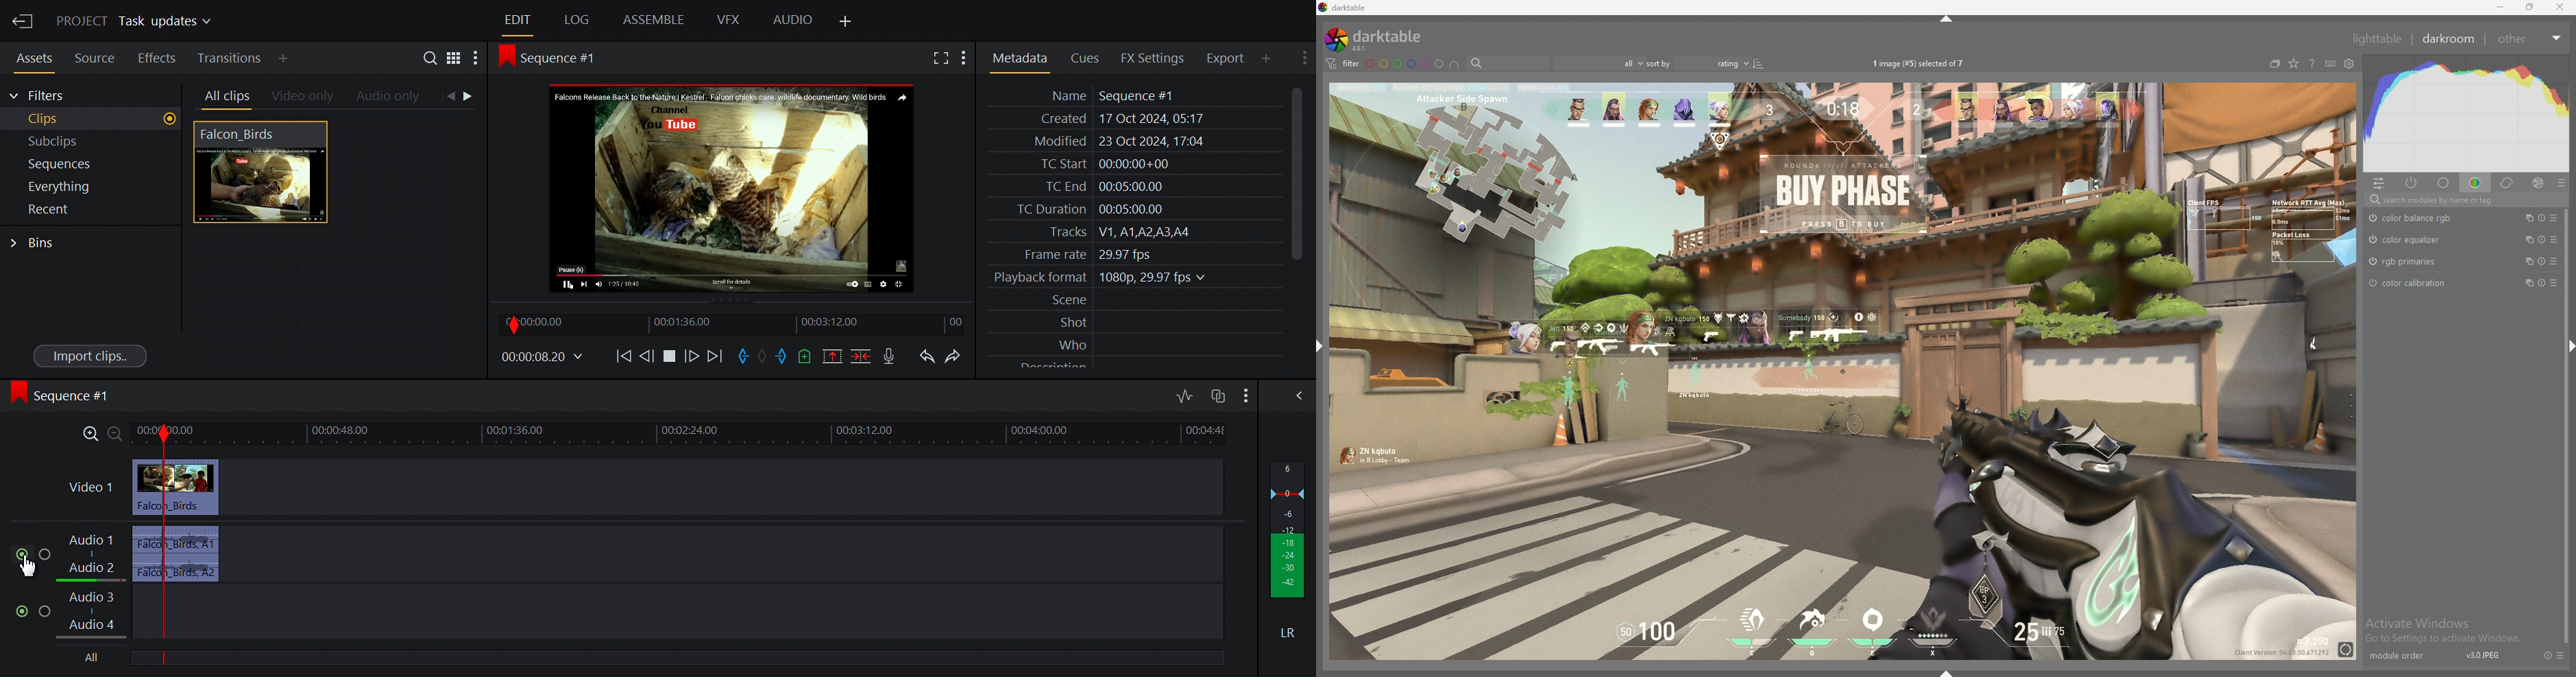  What do you see at coordinates (1302, 57) in the screenshot?
I see `Show settings menu` at bounding box center [1302, 57].